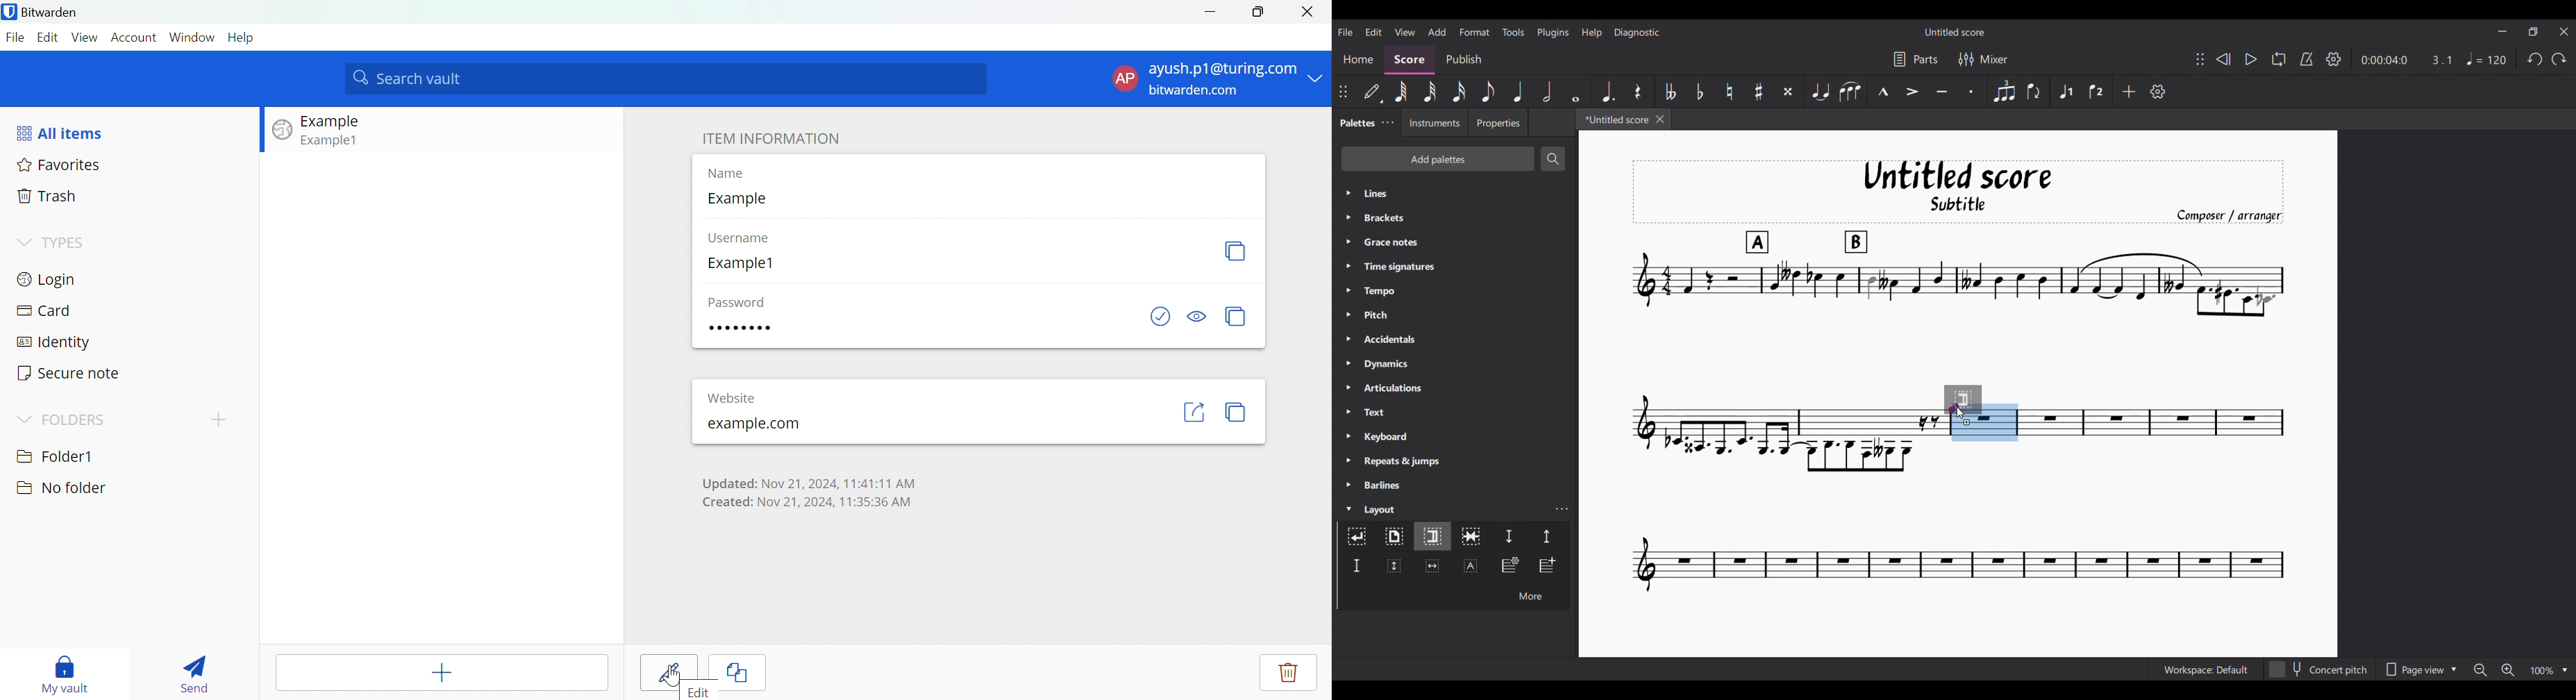 This screenshot has height=700, width=2576. I want to click on Edit, so click(49, 37).